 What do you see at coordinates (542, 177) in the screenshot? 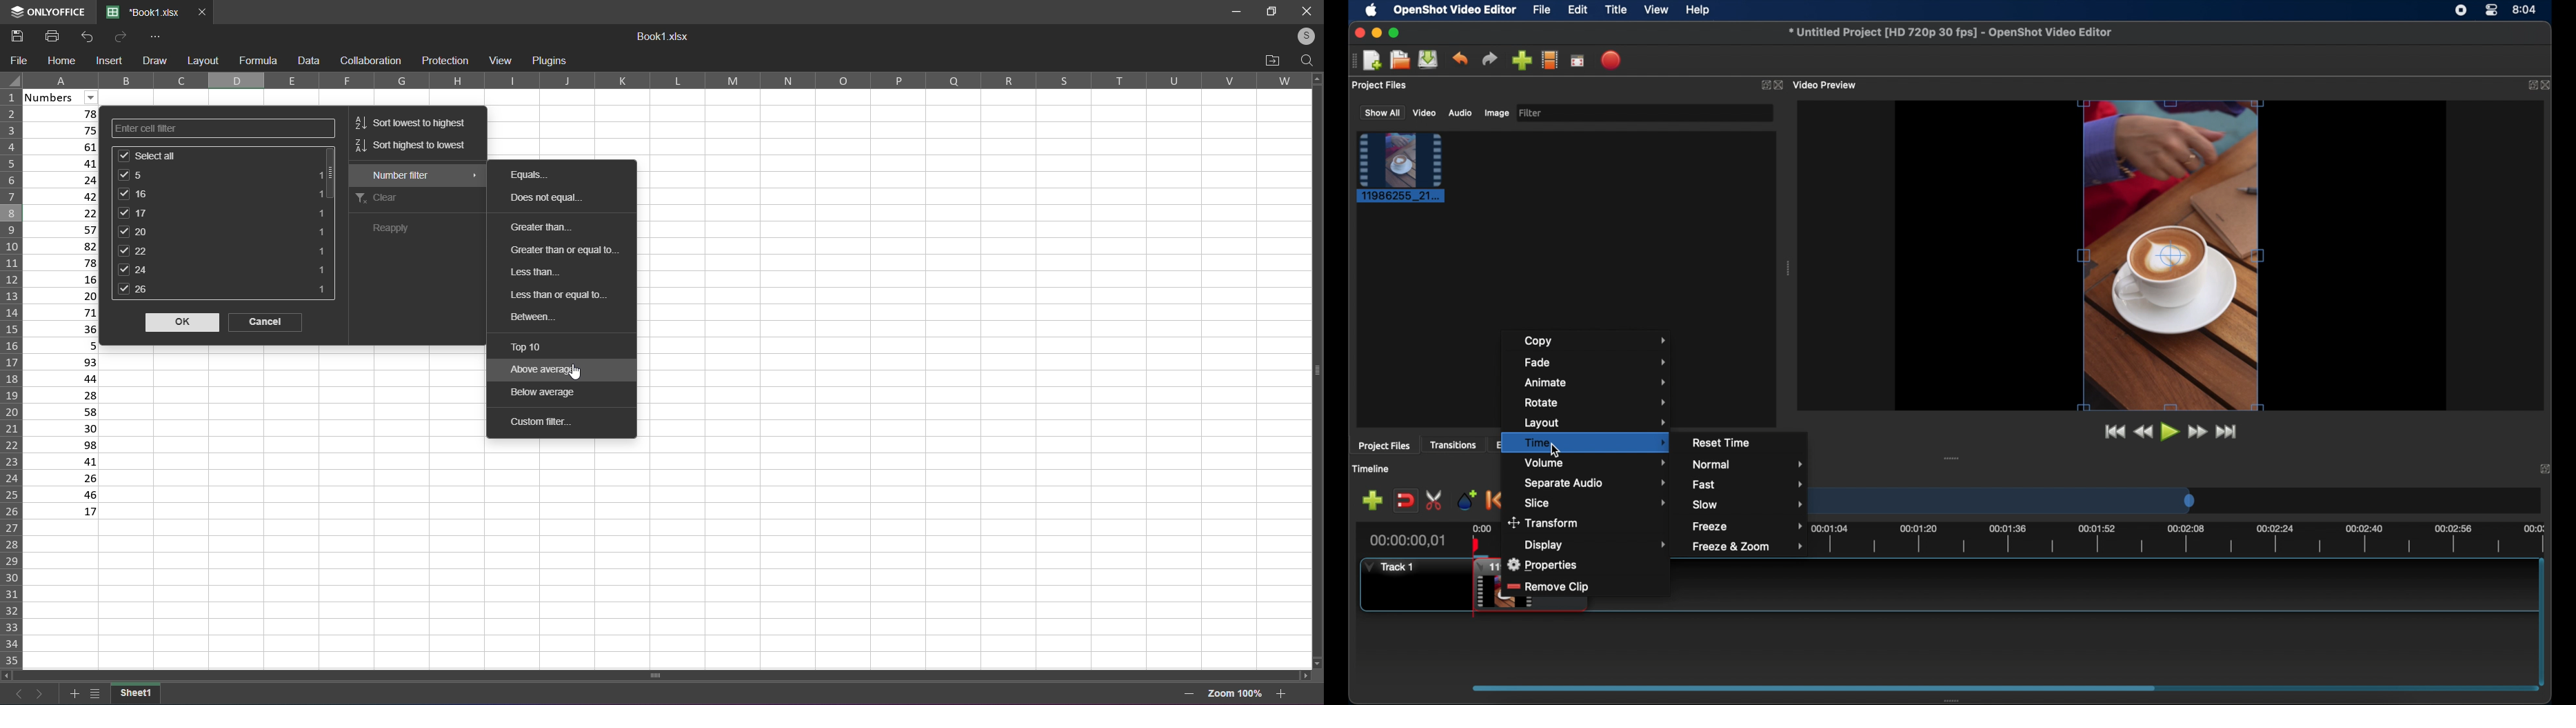
I see `equals` at bounding box center [542, 177].